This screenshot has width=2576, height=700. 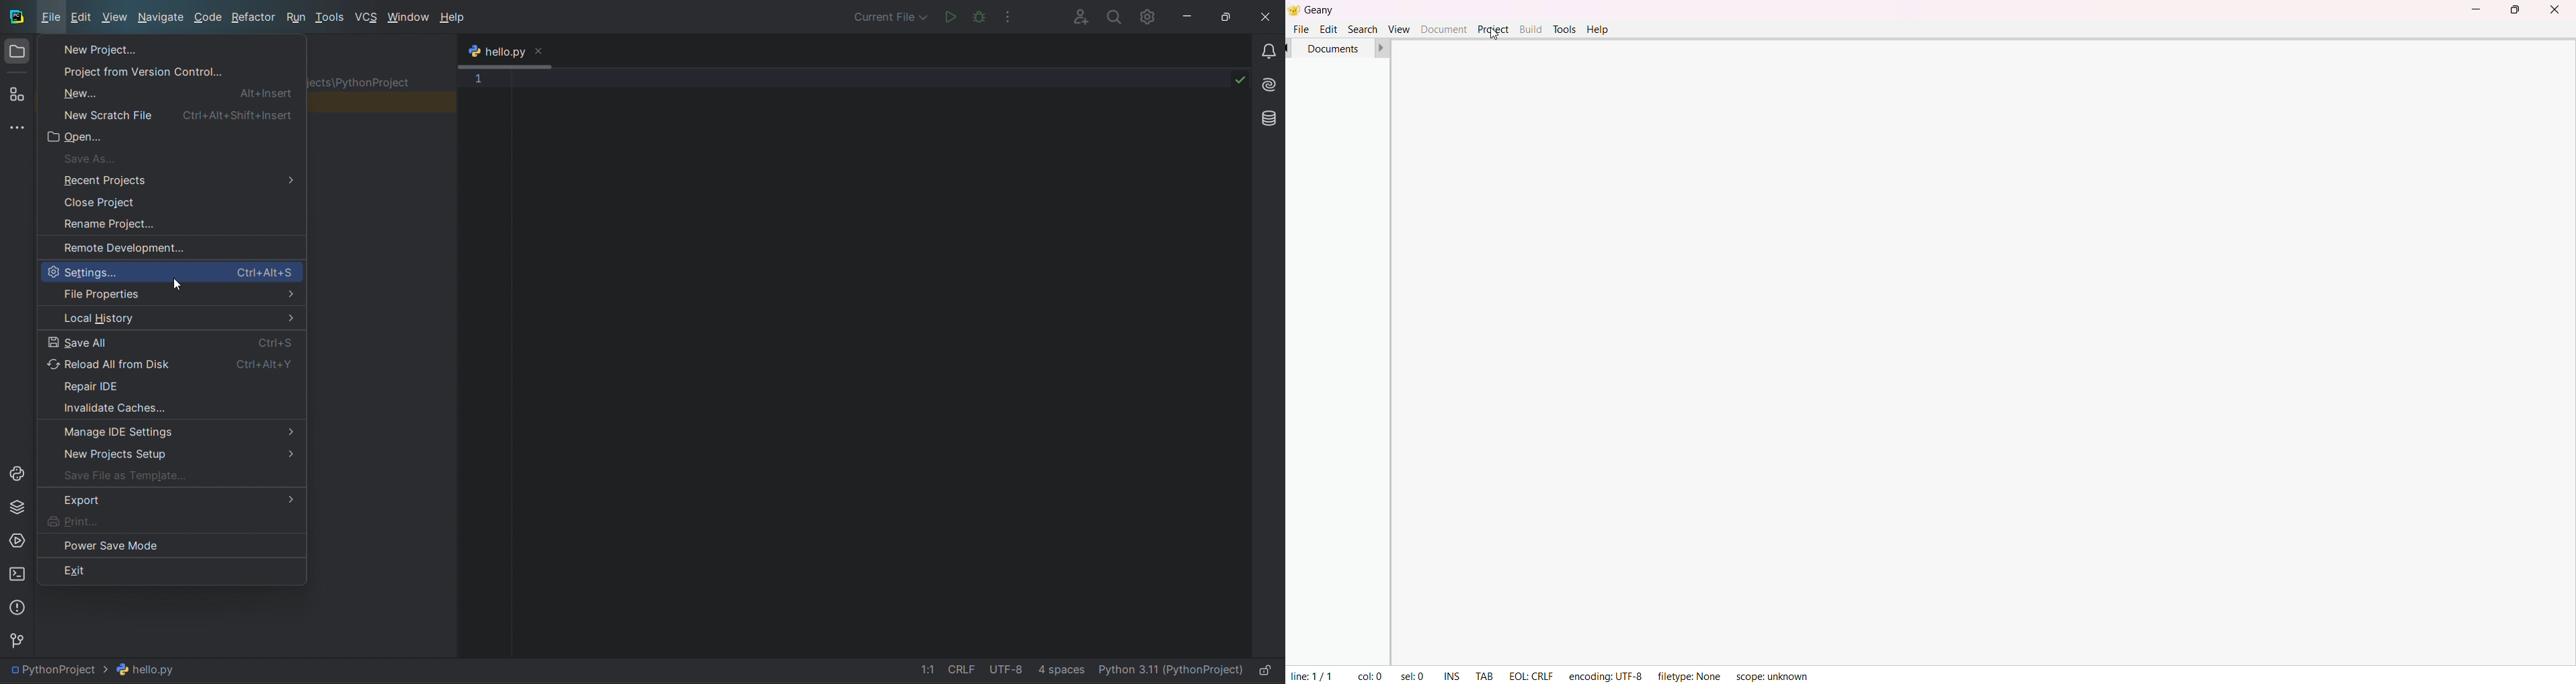 I want to click on check, so click(x=1240, y=80).